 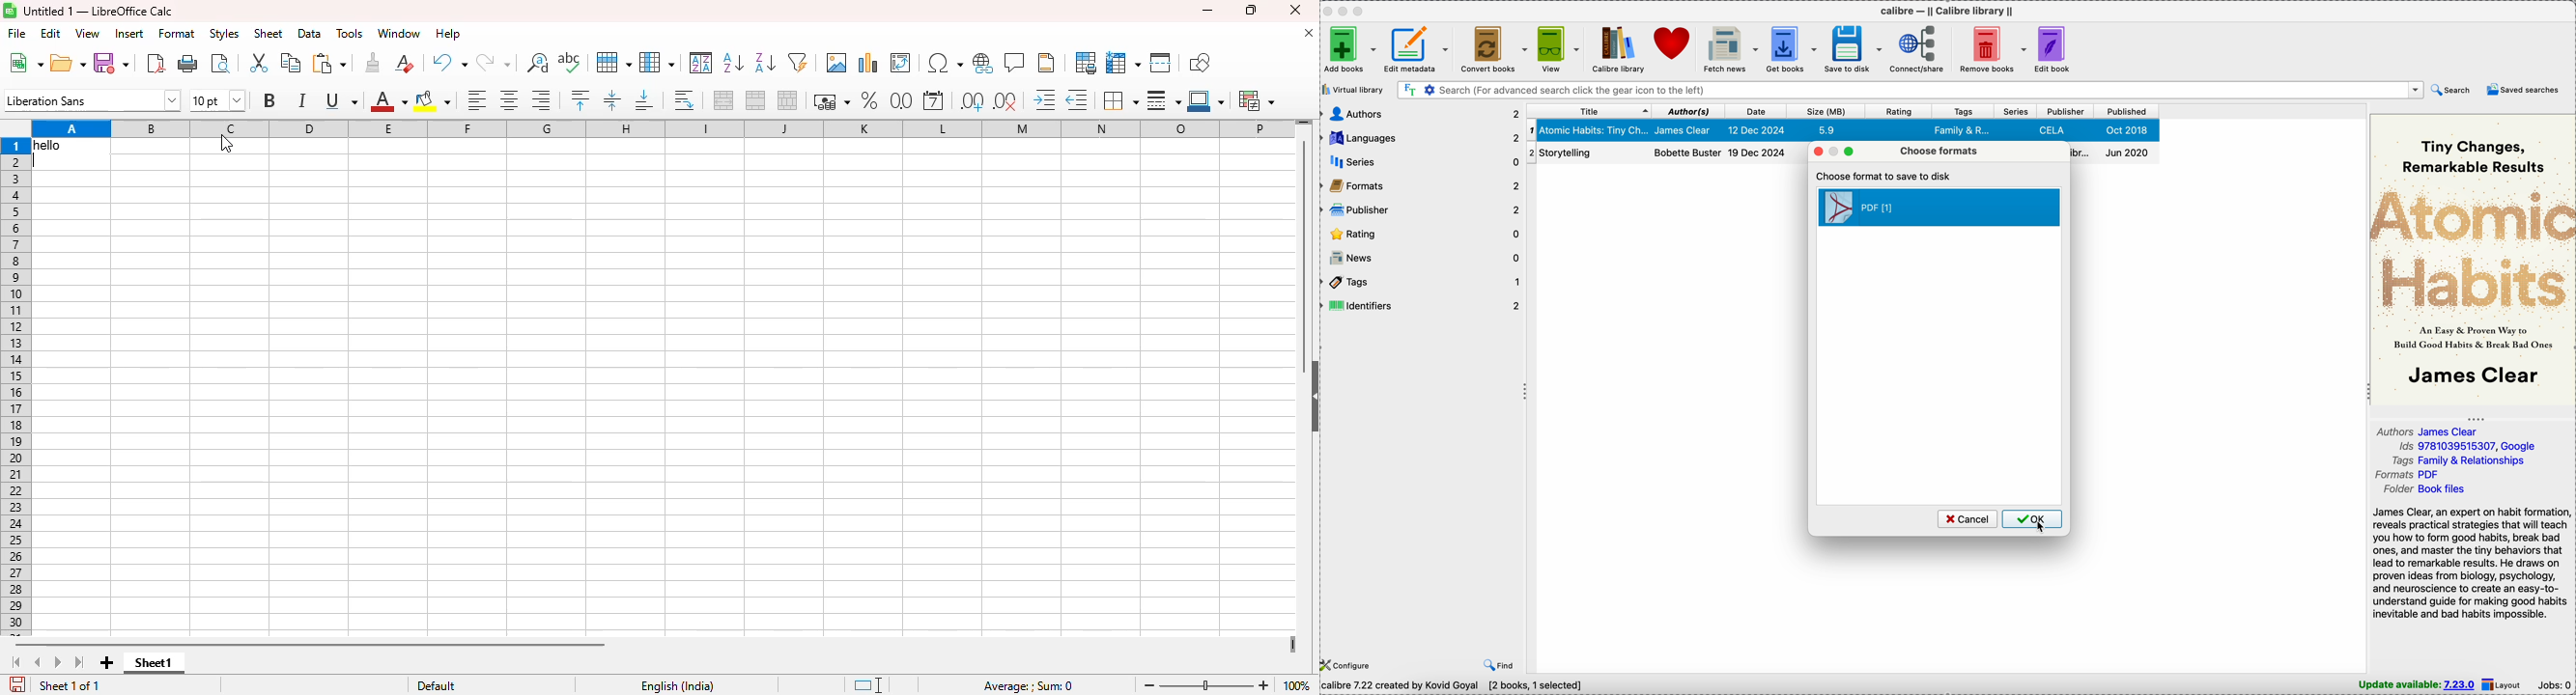 What do you see at coordinates (1966, 519) in the screenshot?
I see `cancel` at bounding box center [1966, 519].